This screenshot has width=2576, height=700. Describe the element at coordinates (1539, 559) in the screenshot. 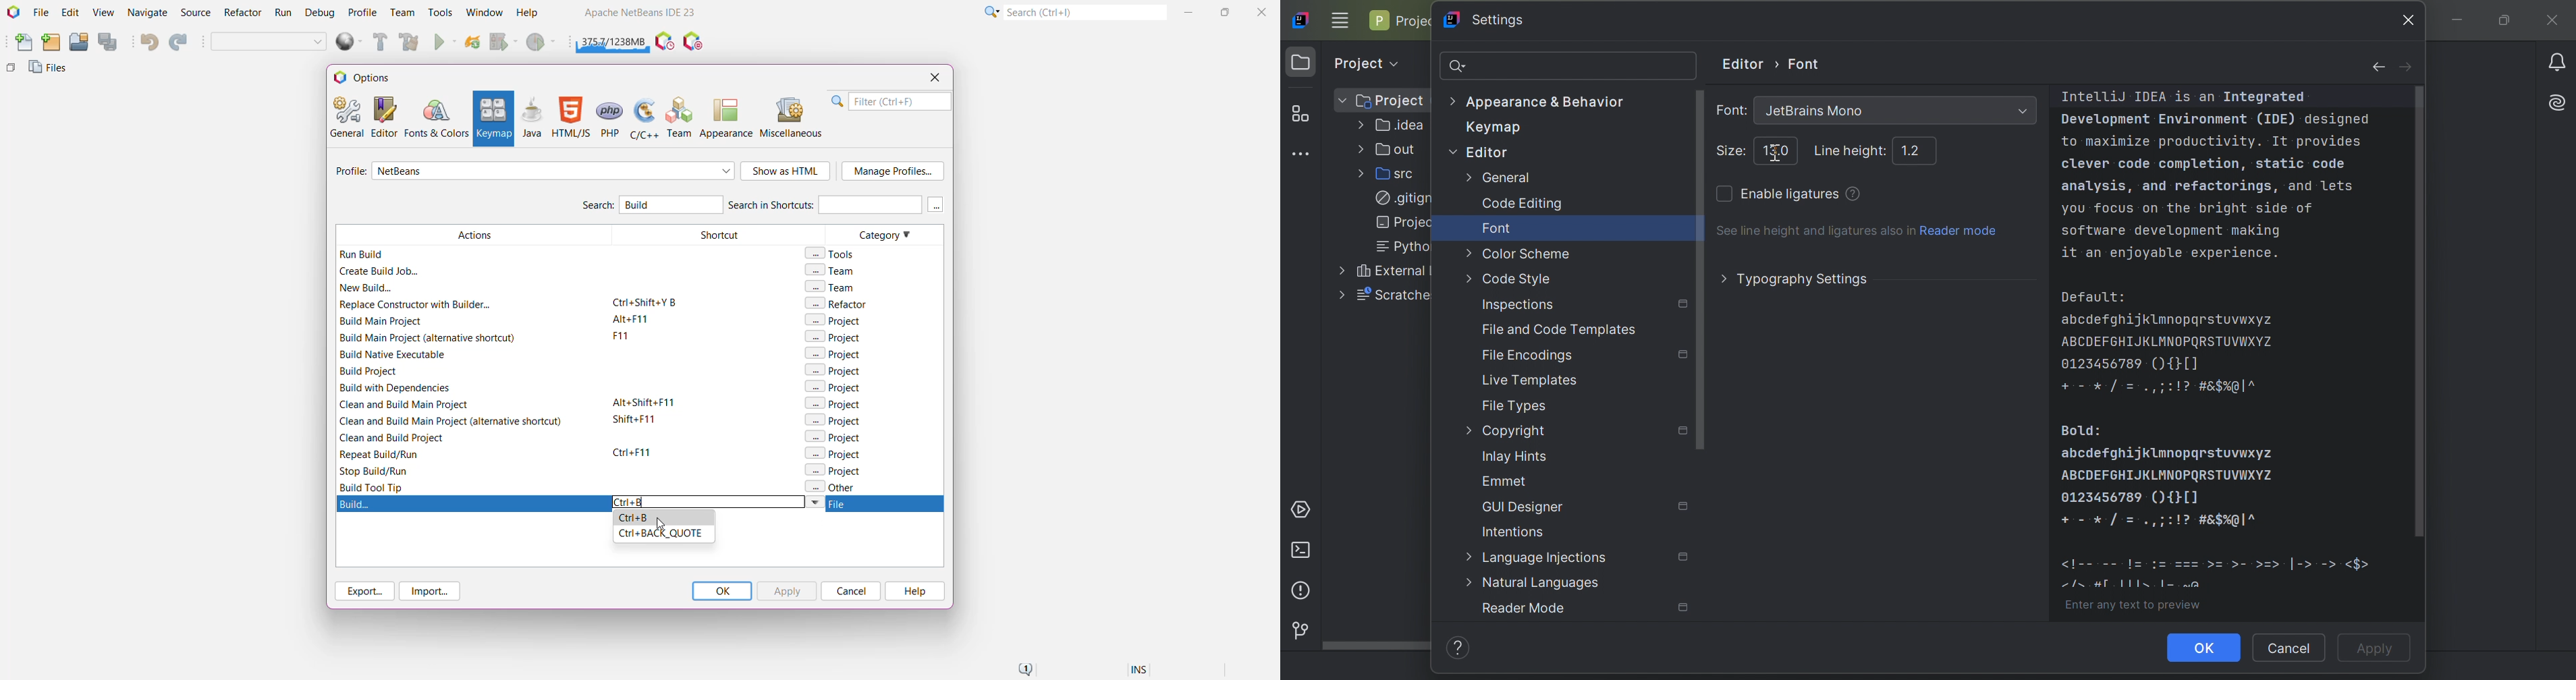

I see `Language Injections` at that location.